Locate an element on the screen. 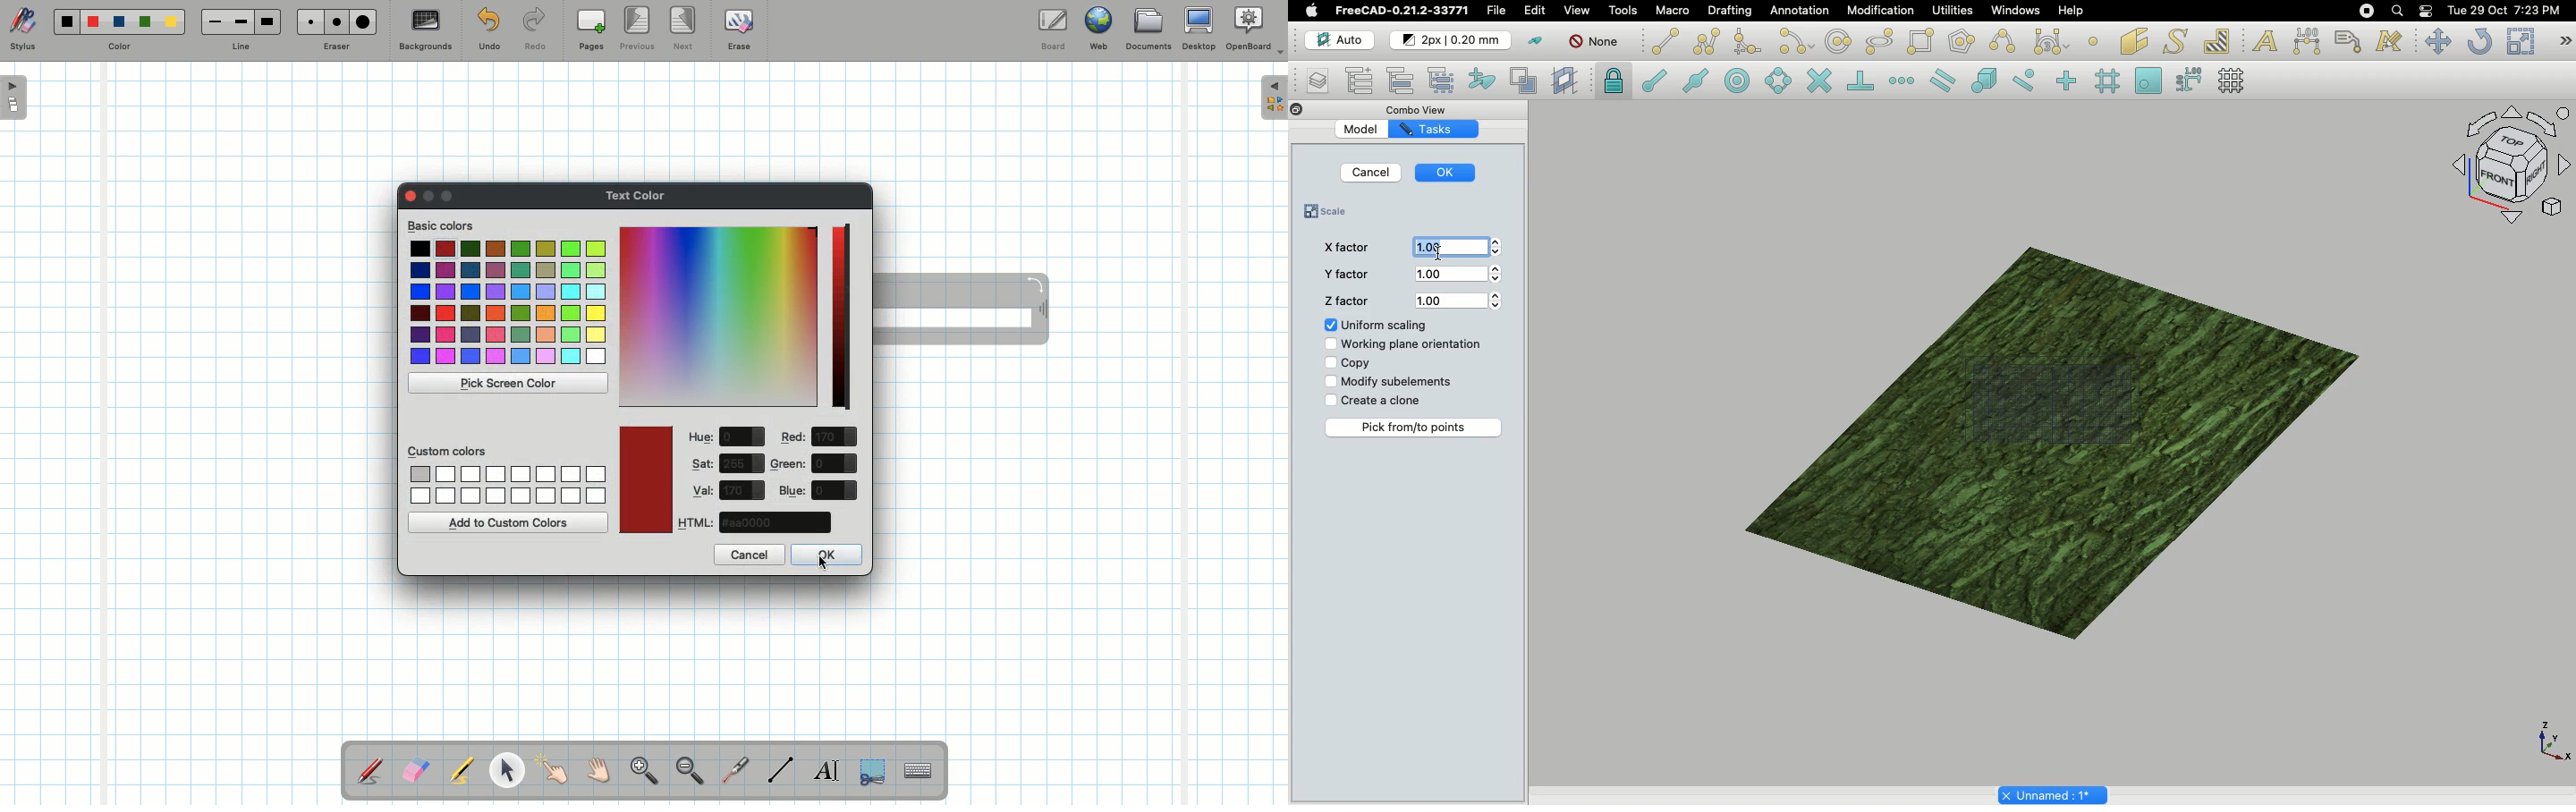  Working plane orientation is located at coordinates (1403, 346).